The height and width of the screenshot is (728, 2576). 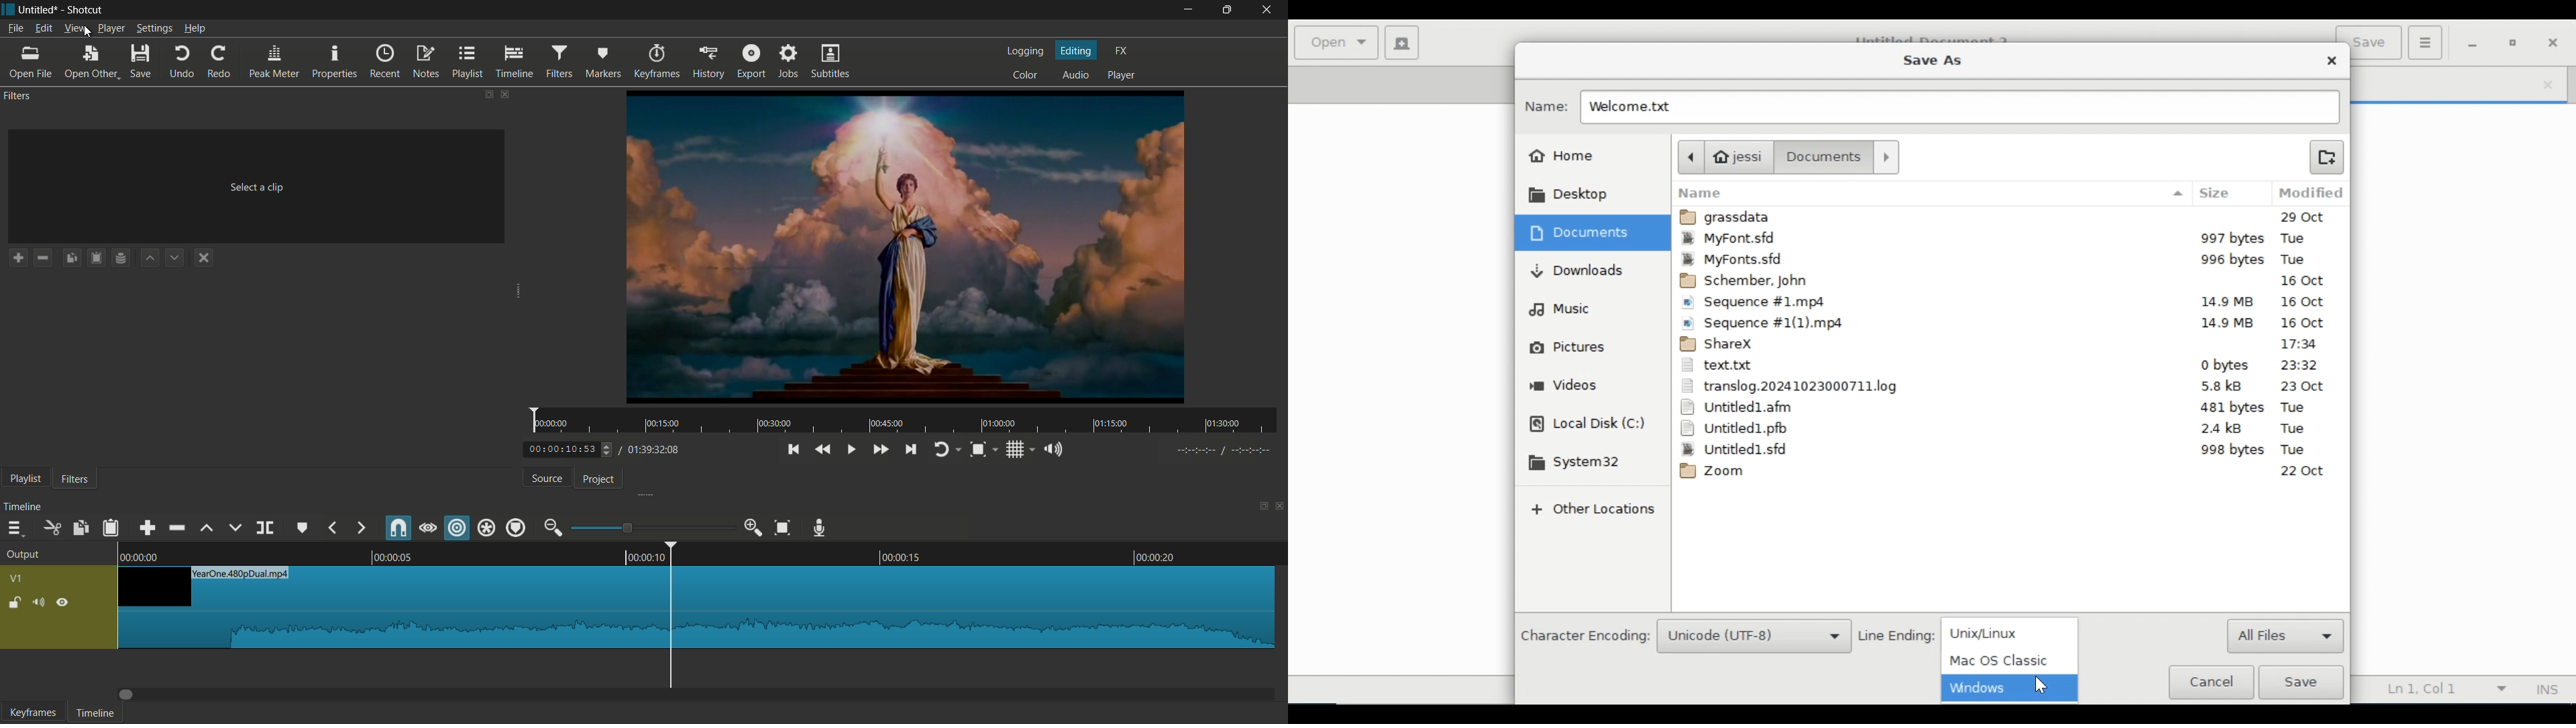 I want to click on close app, so click(x=1269, y=9).